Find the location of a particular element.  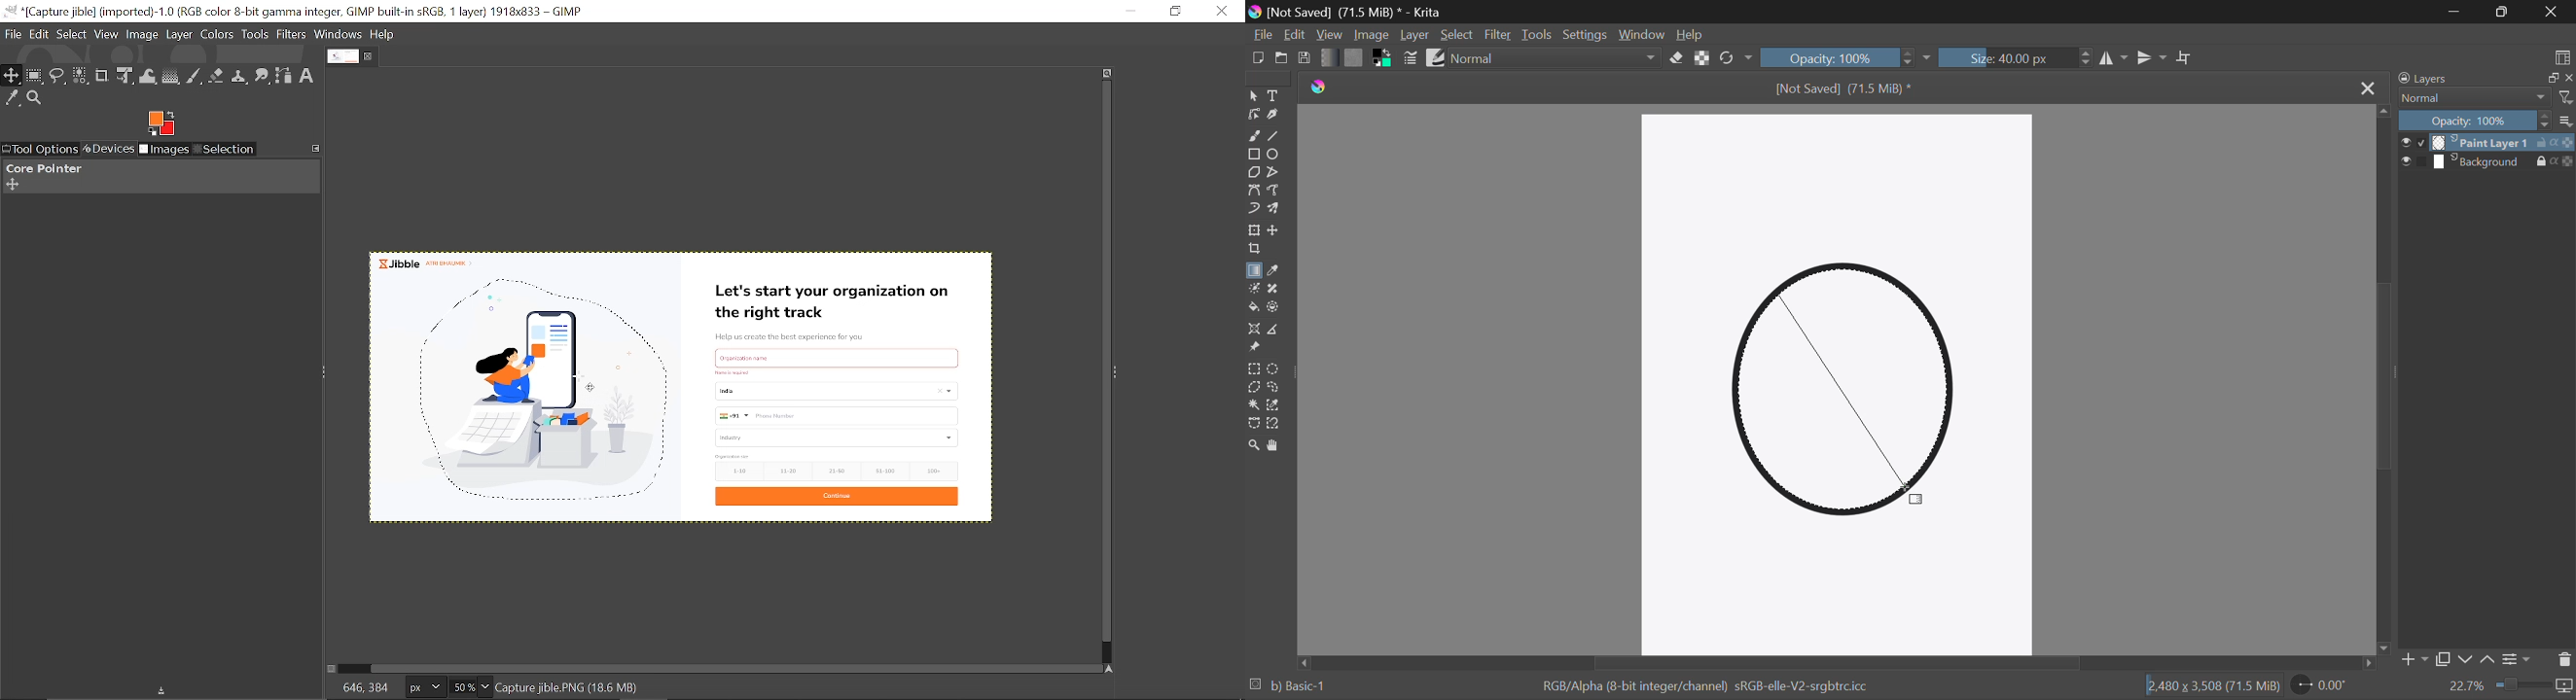

Cursor Position is located at coordinates (1916, 493).